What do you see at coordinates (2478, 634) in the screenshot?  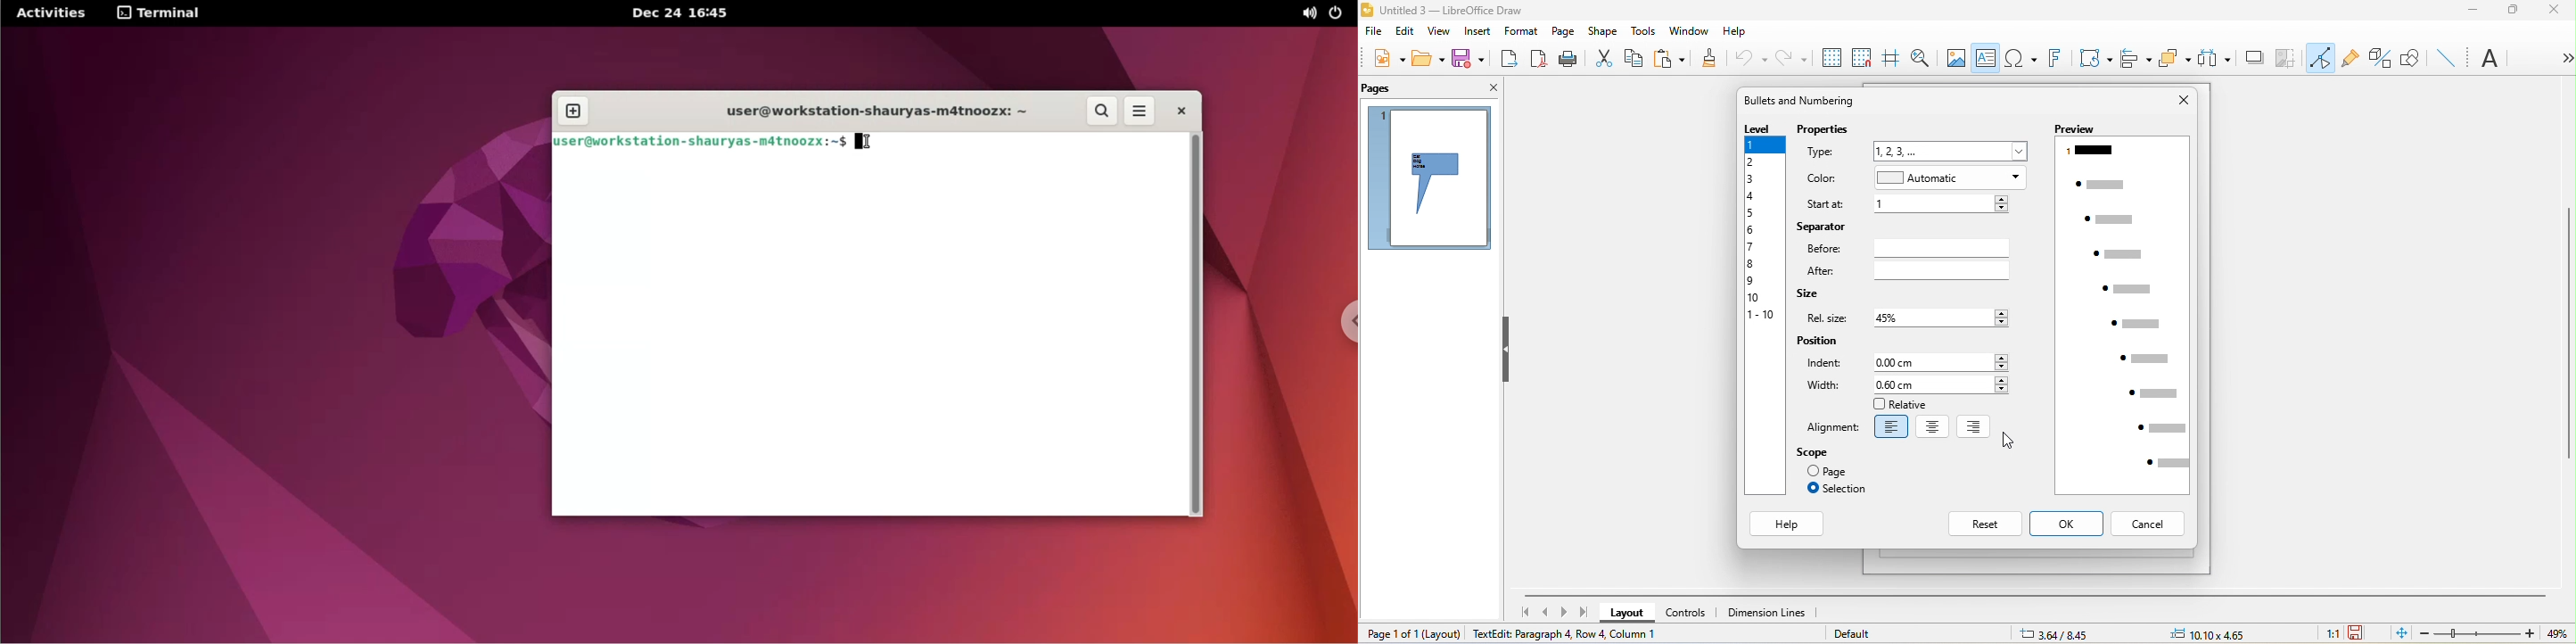 I see `zoom bar` at bounding box center [2478, 634].